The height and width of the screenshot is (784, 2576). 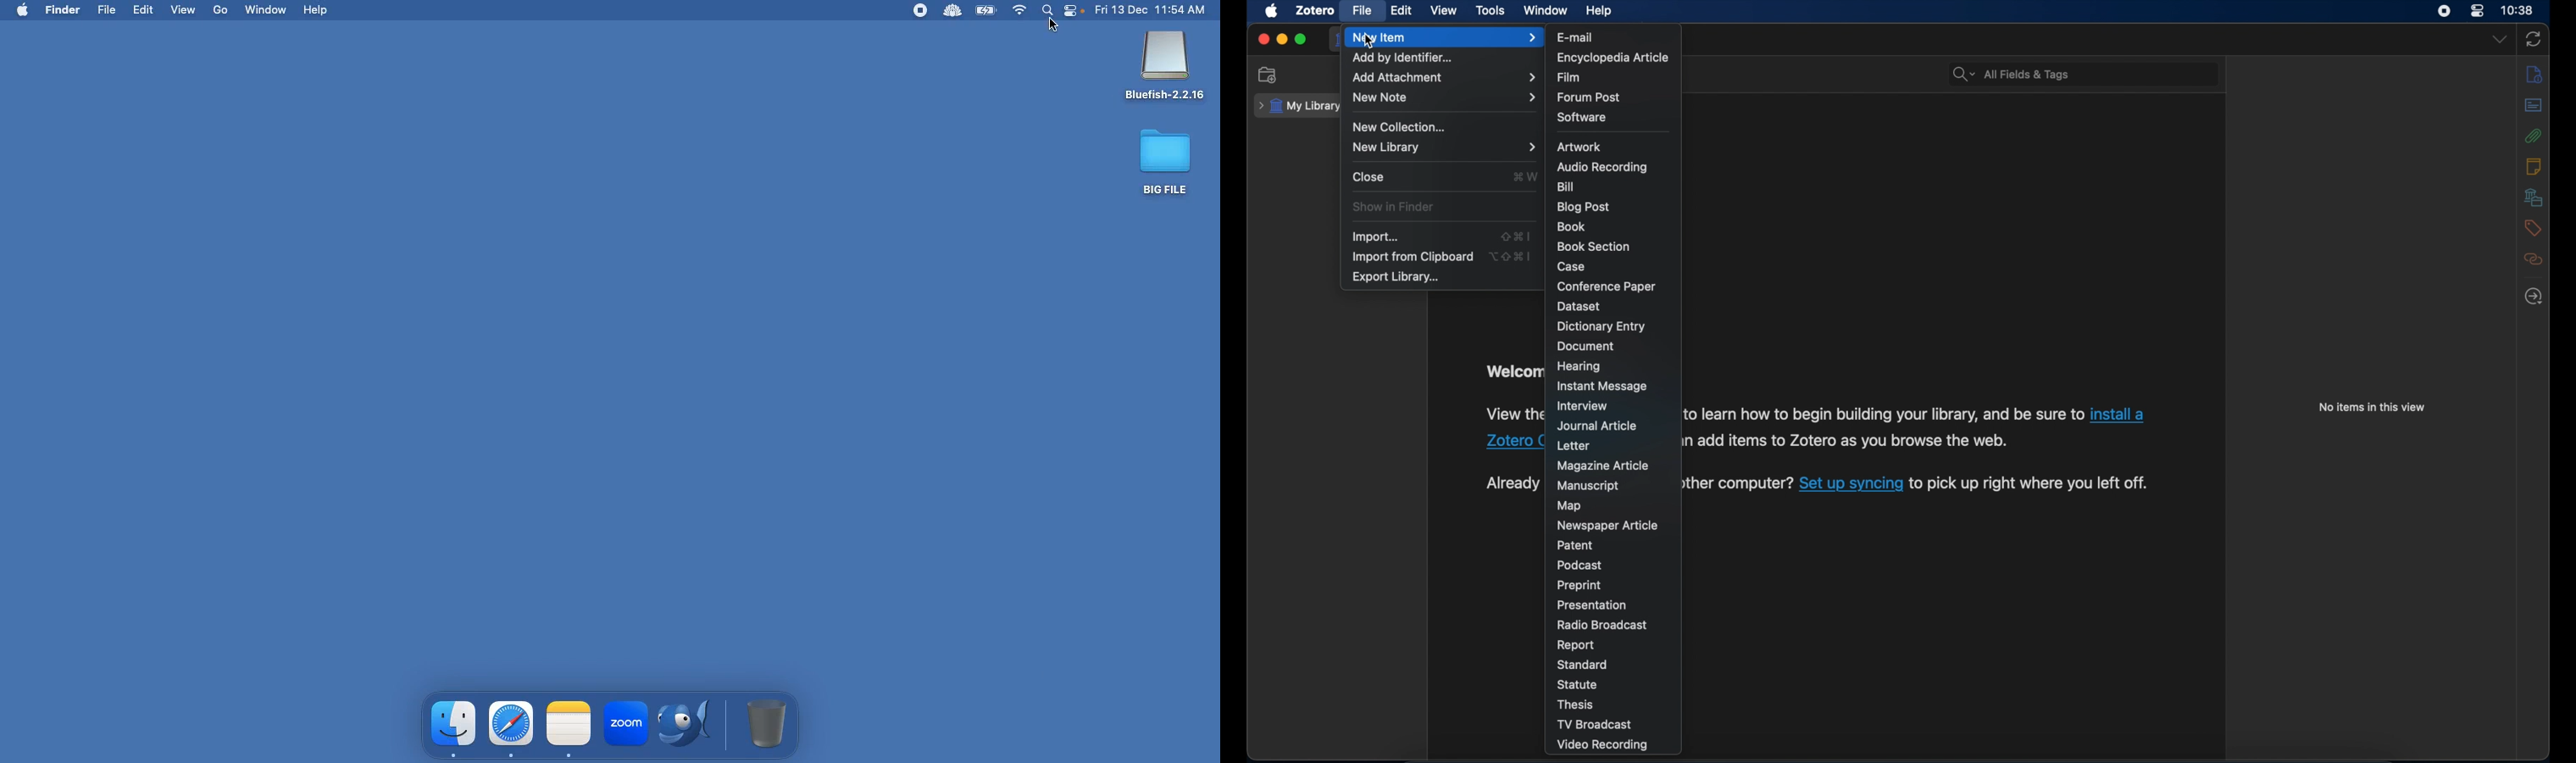 What do you see at coordinates (1885, 414) in the screenshot?
I see `to learn how to begin your library, and be sure to` at bounding box center [1885, 414].